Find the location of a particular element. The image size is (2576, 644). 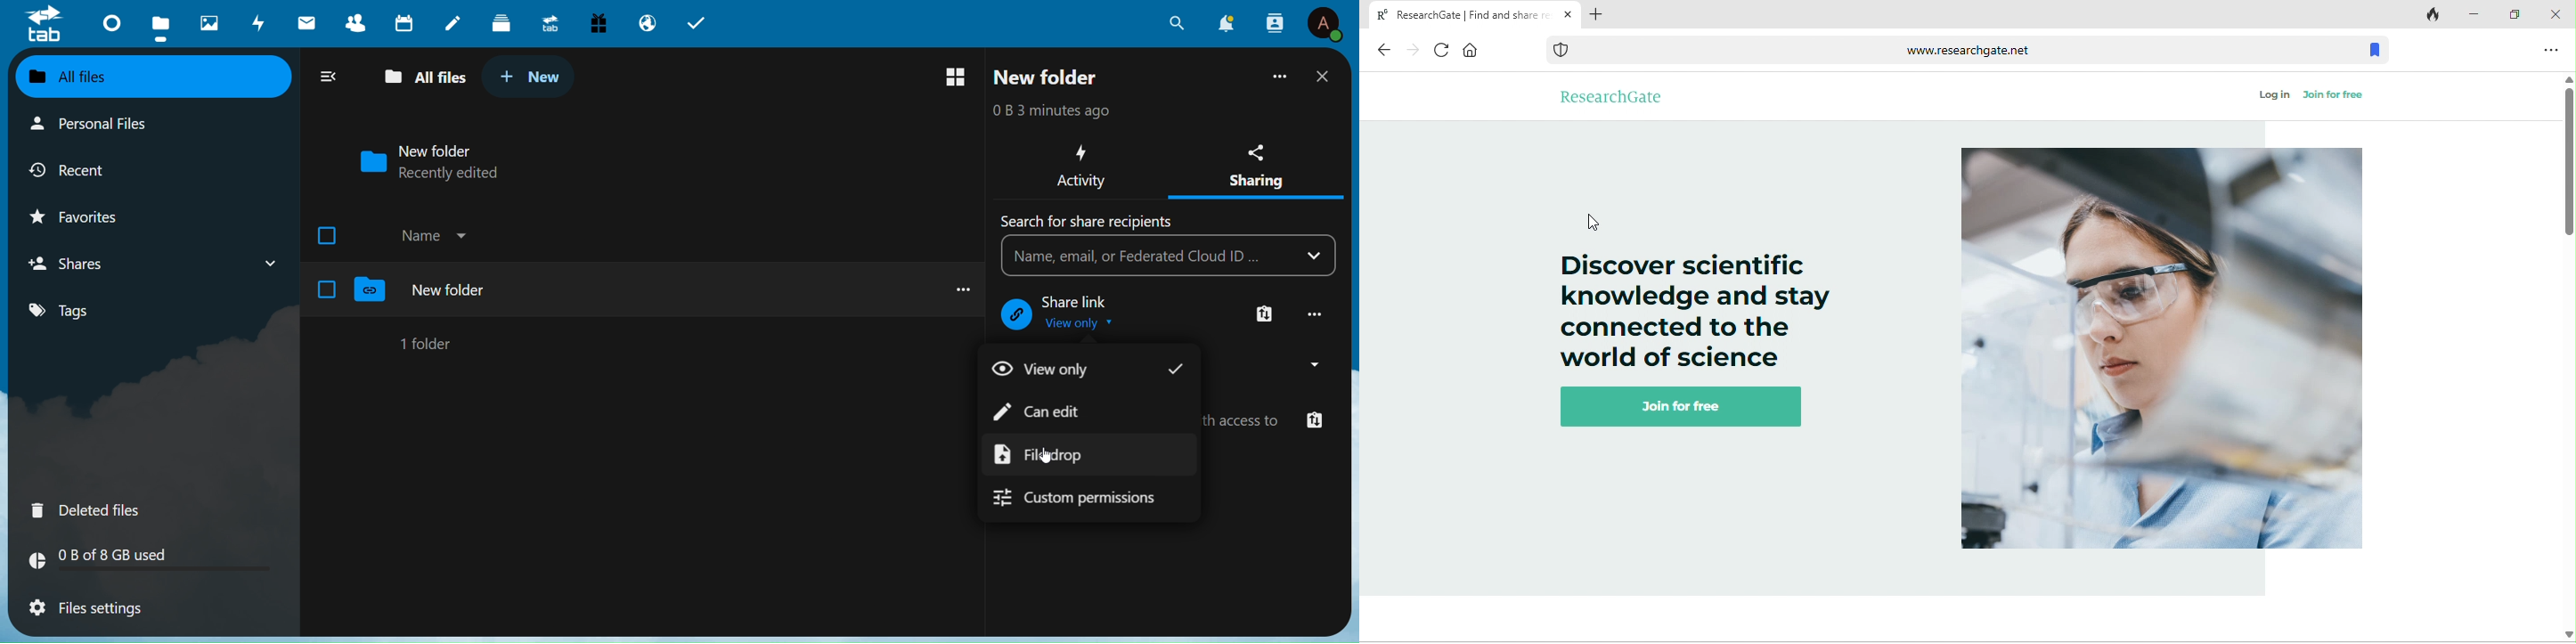

Photos is located at coordinates (205, 20).